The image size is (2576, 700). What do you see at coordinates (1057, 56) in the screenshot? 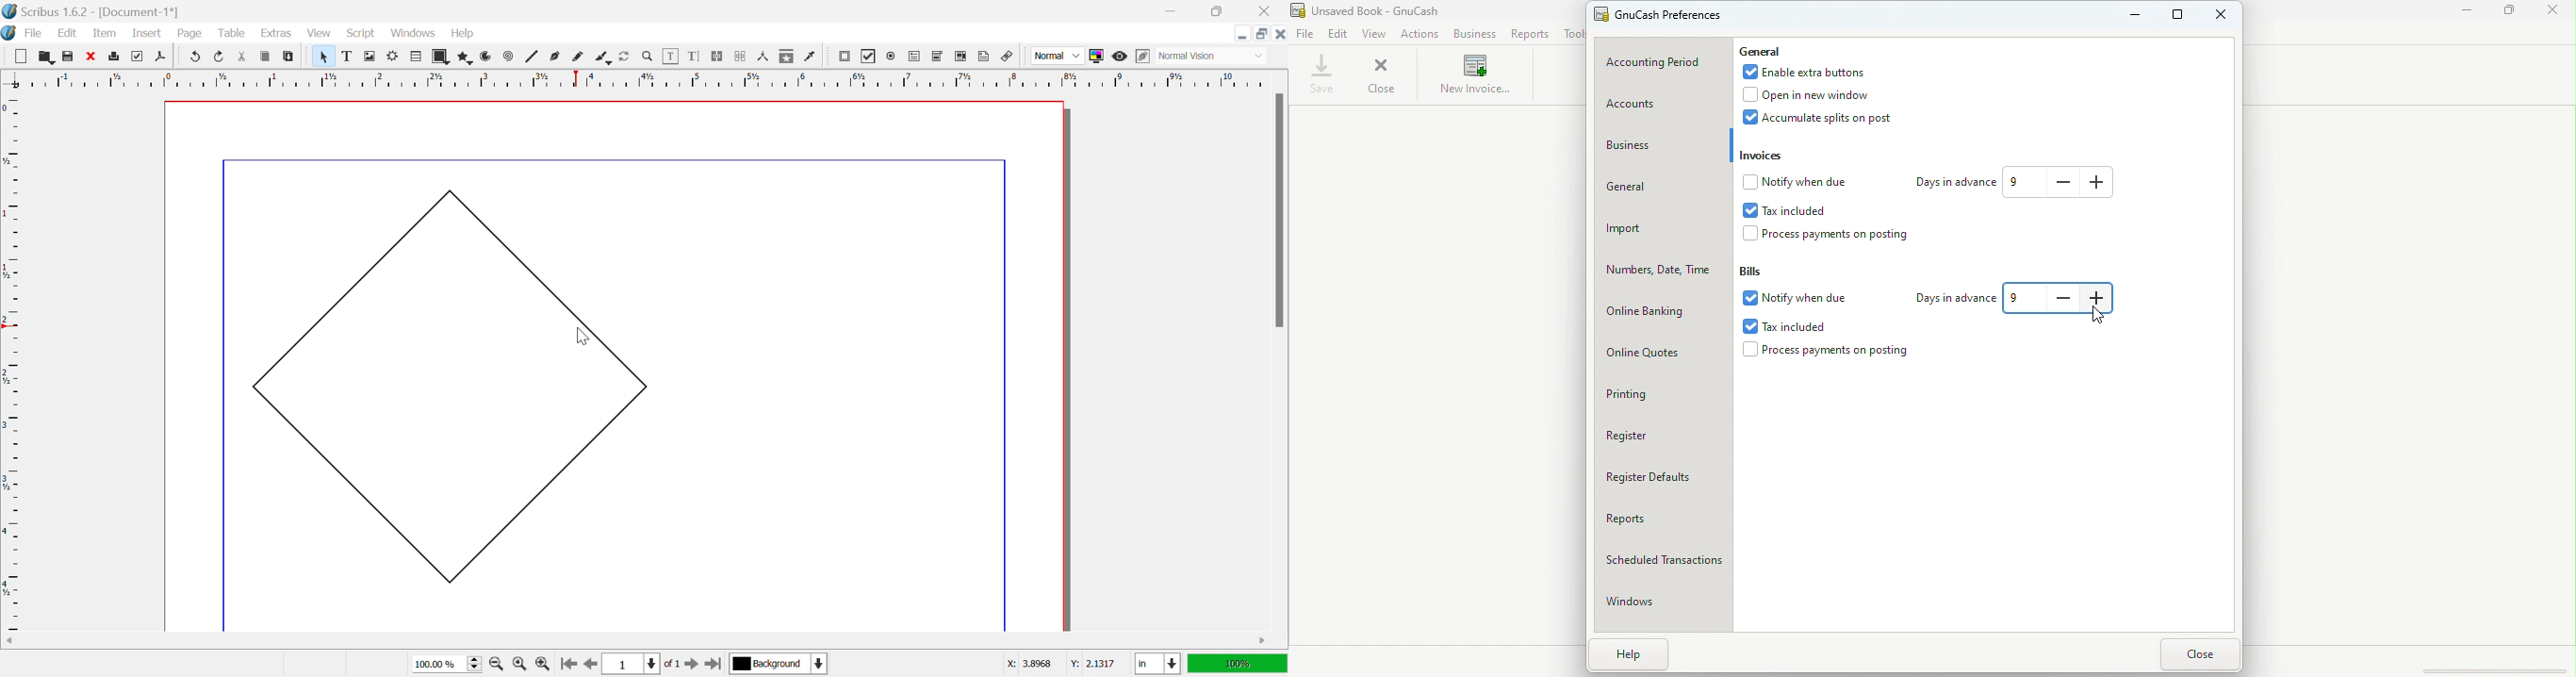
I see `Select the image preview quality` at bounding box center [1057, 56].